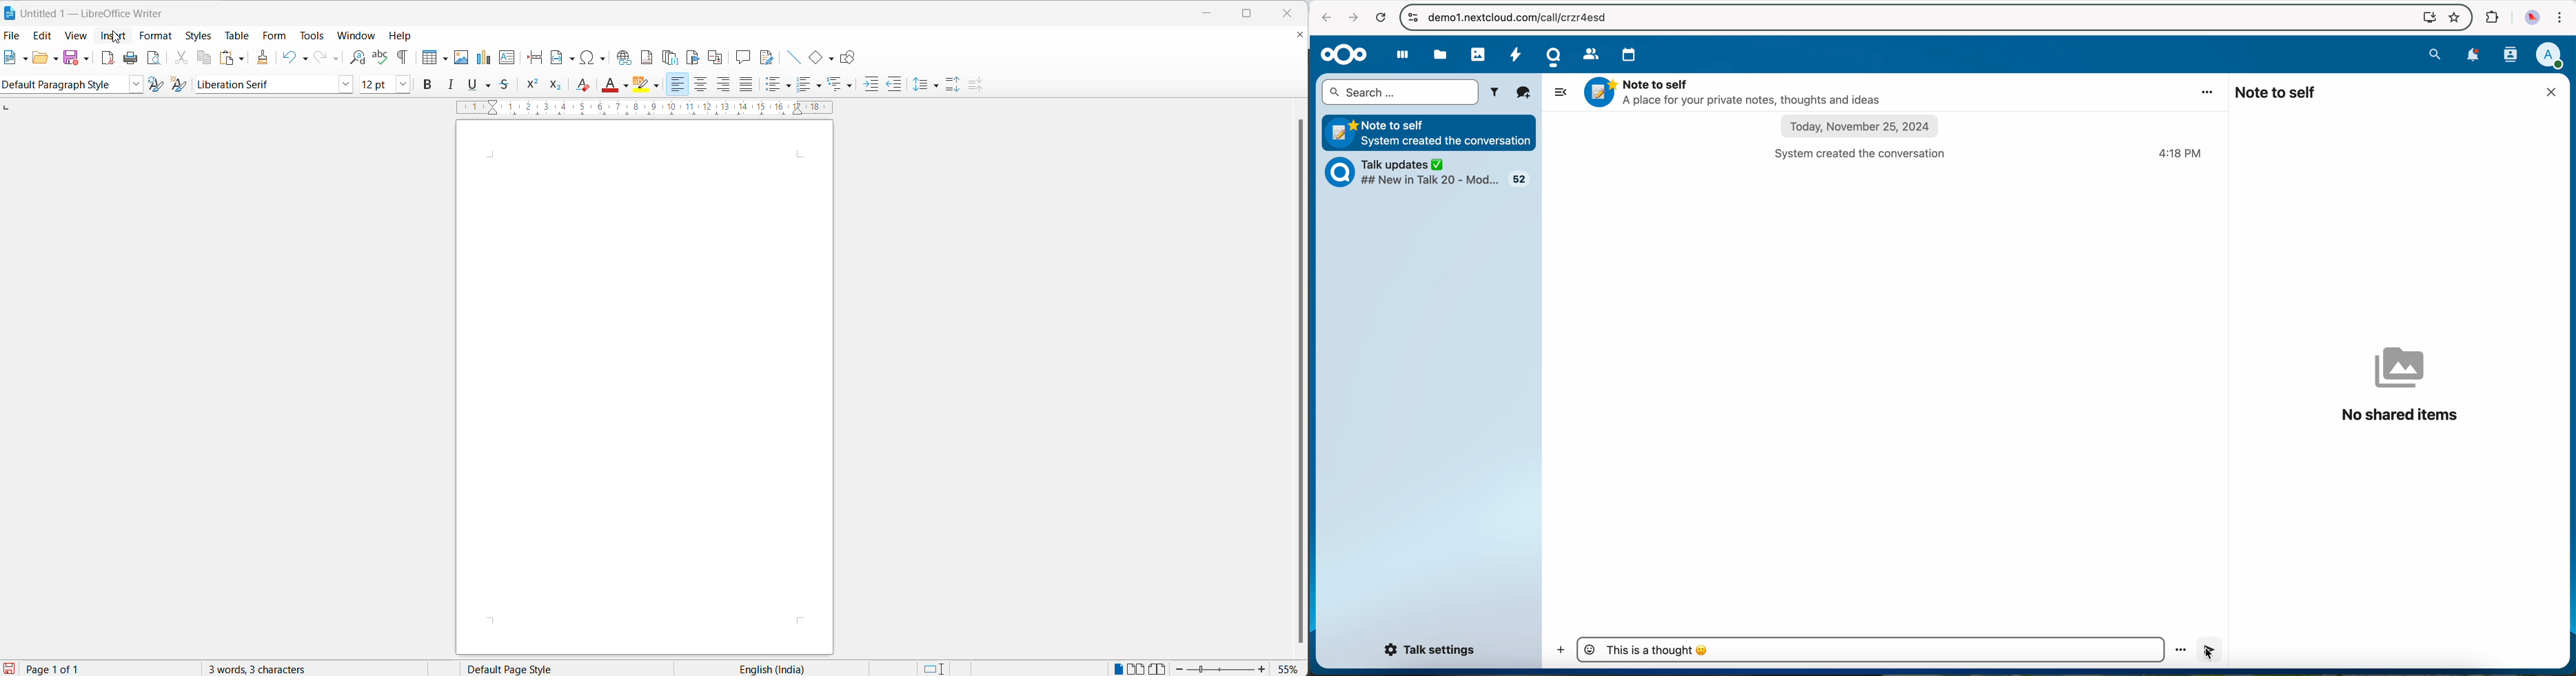 This screenshot has width=2576, height=700. Describe the element at coordinates (2209, 91) in the screenshot. I see `more options` at that location.